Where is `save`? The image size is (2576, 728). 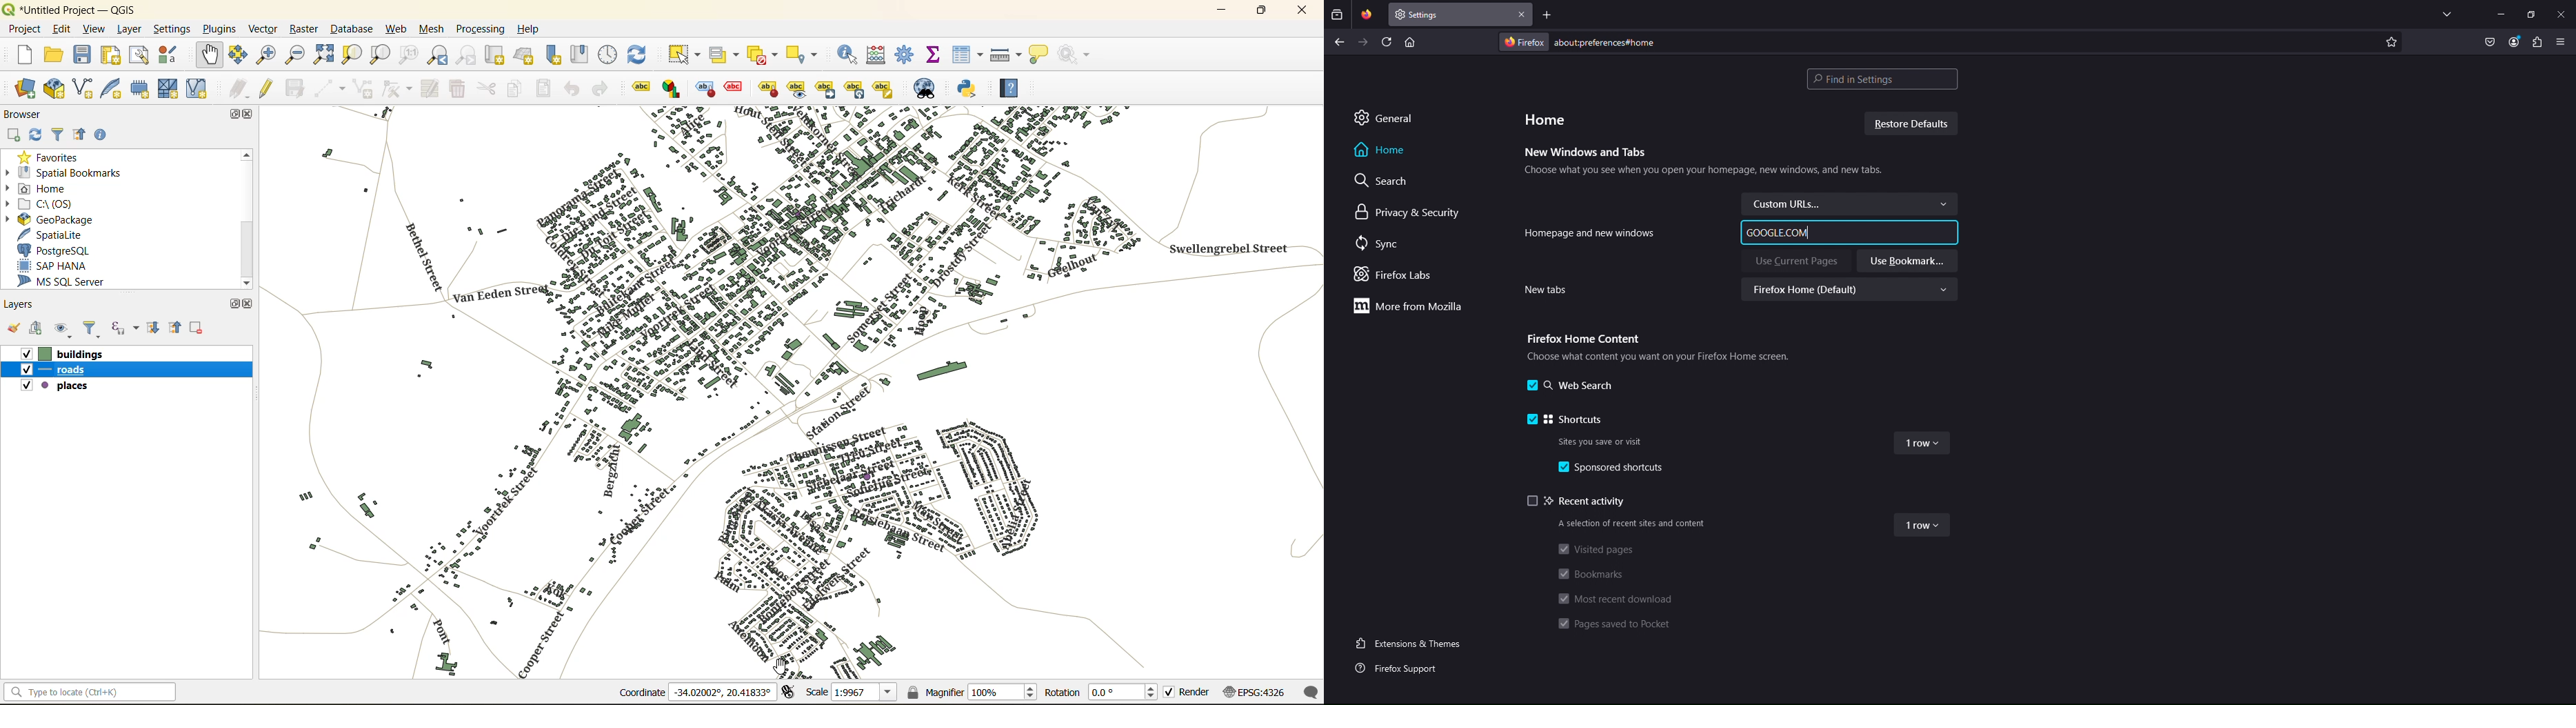
save is located at coordinates (83, 54).